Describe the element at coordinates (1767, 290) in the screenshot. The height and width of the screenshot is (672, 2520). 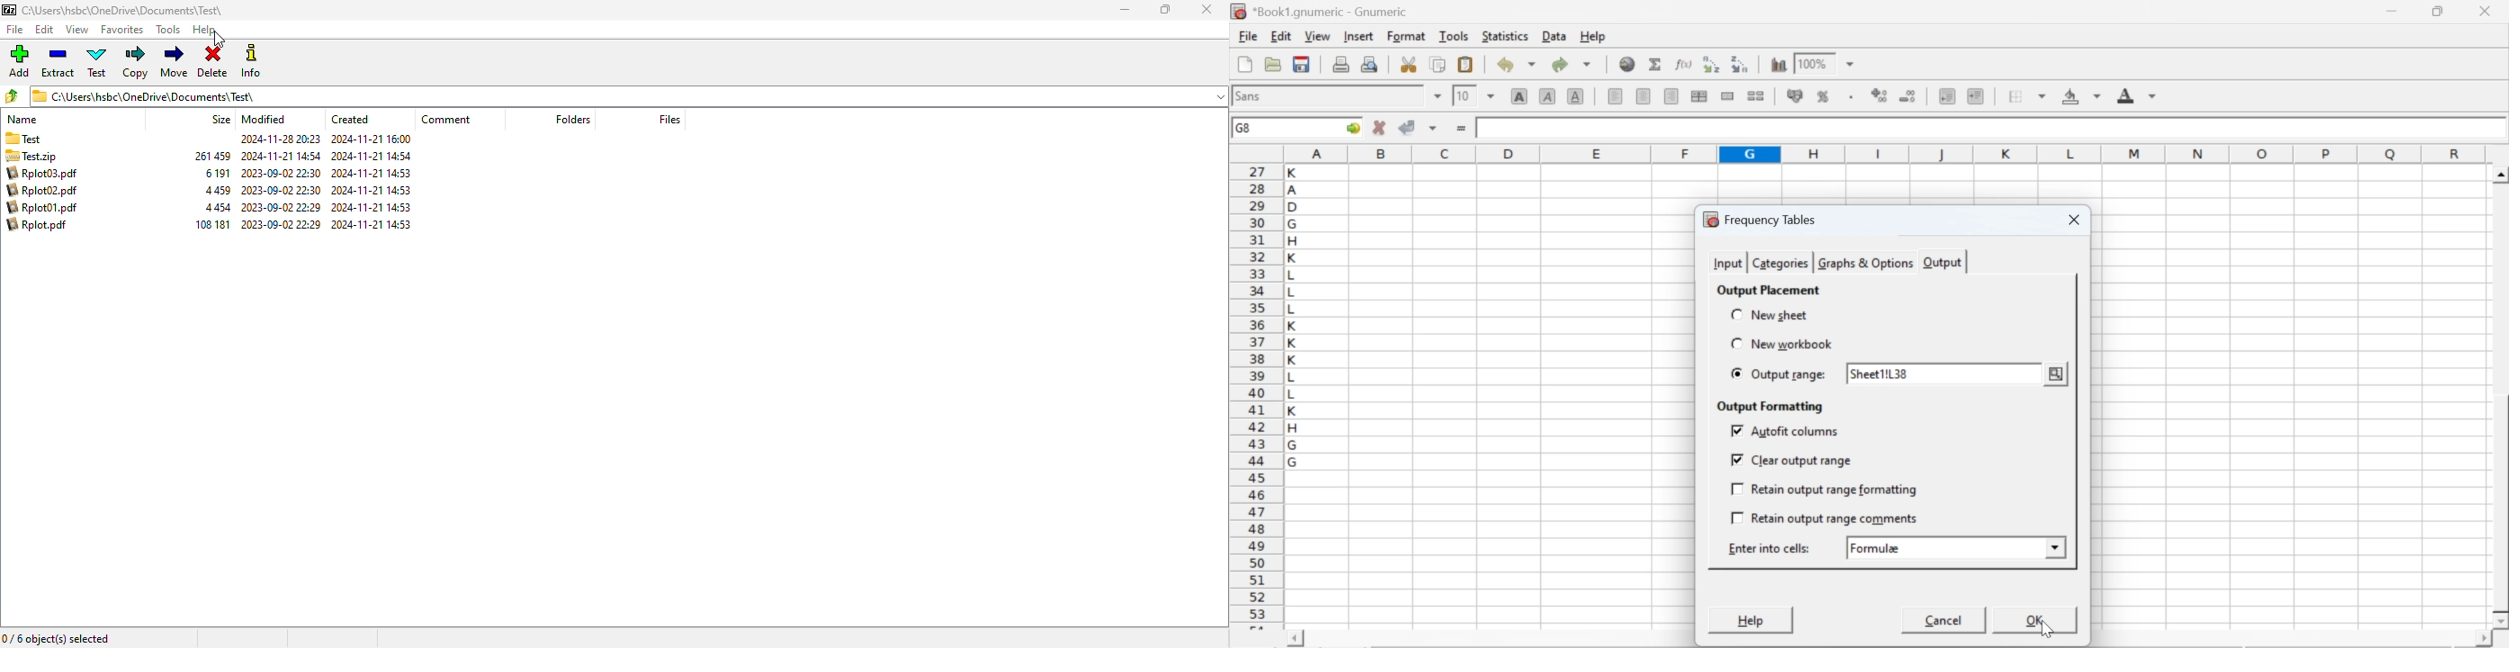
I see `output placement` at that location.